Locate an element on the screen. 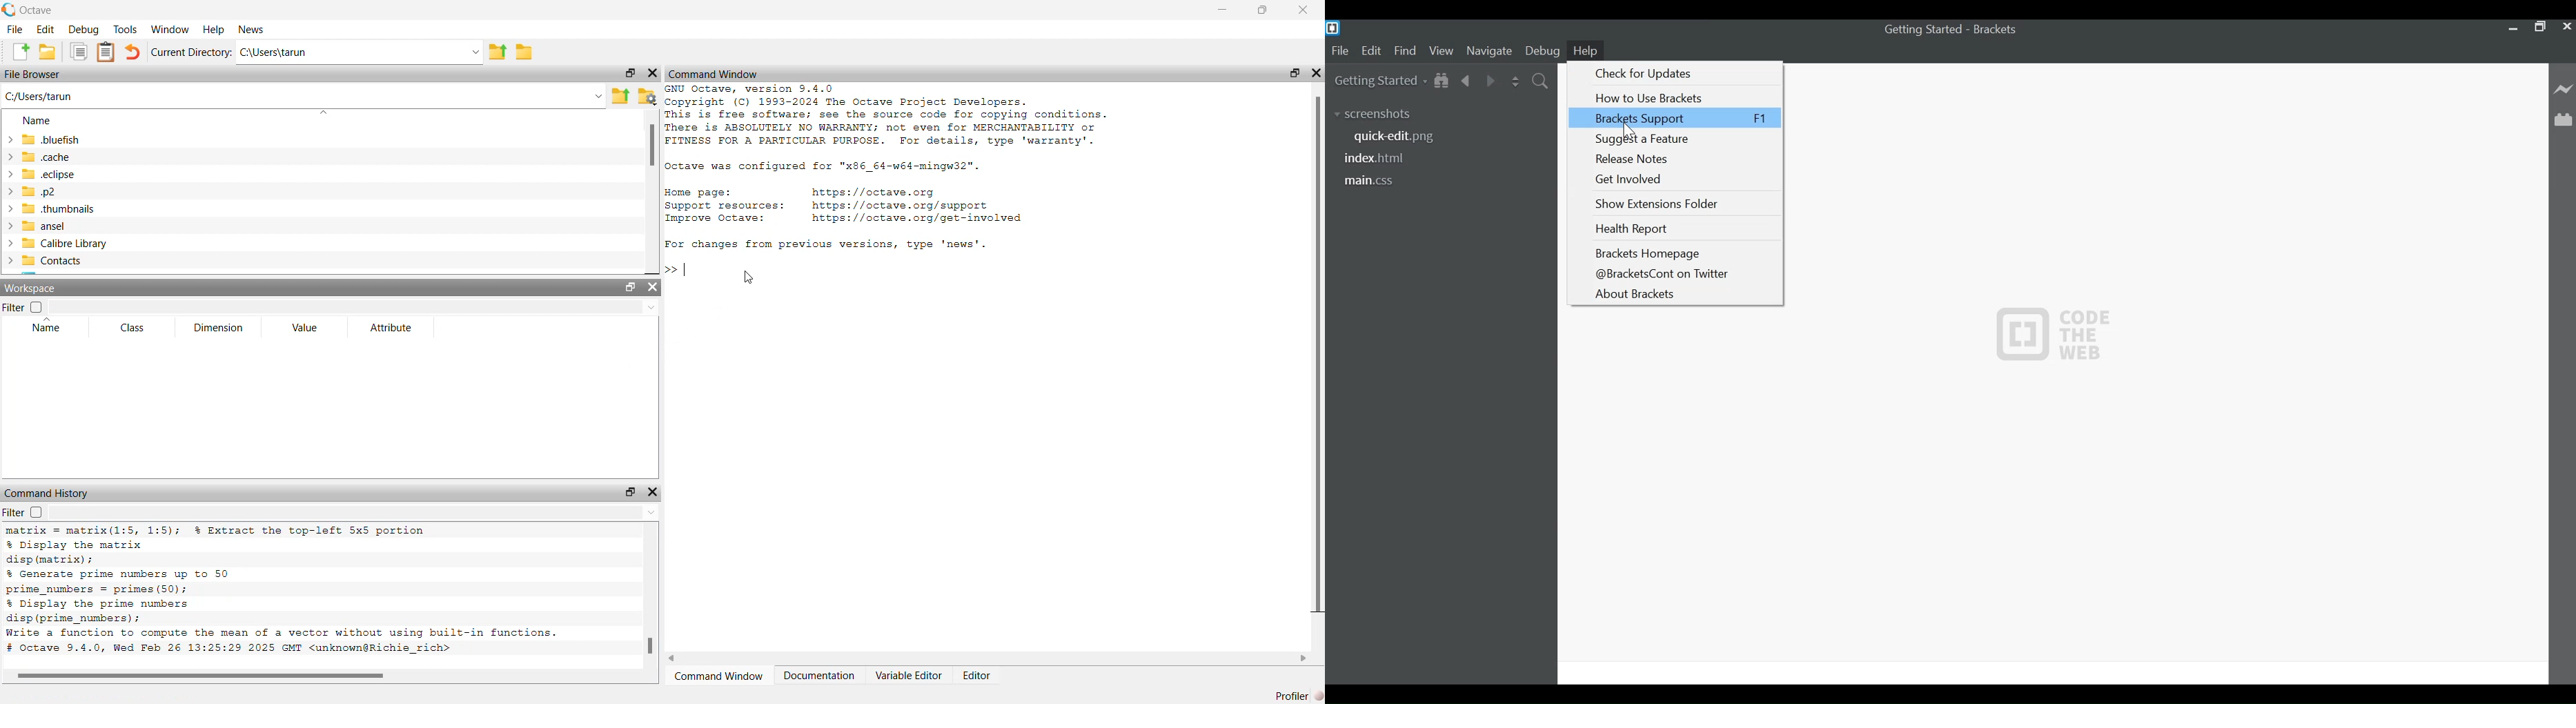 Image resolution: width=2576 pixels, height=728 pixels. workspace is located at coordinates (30, 288).